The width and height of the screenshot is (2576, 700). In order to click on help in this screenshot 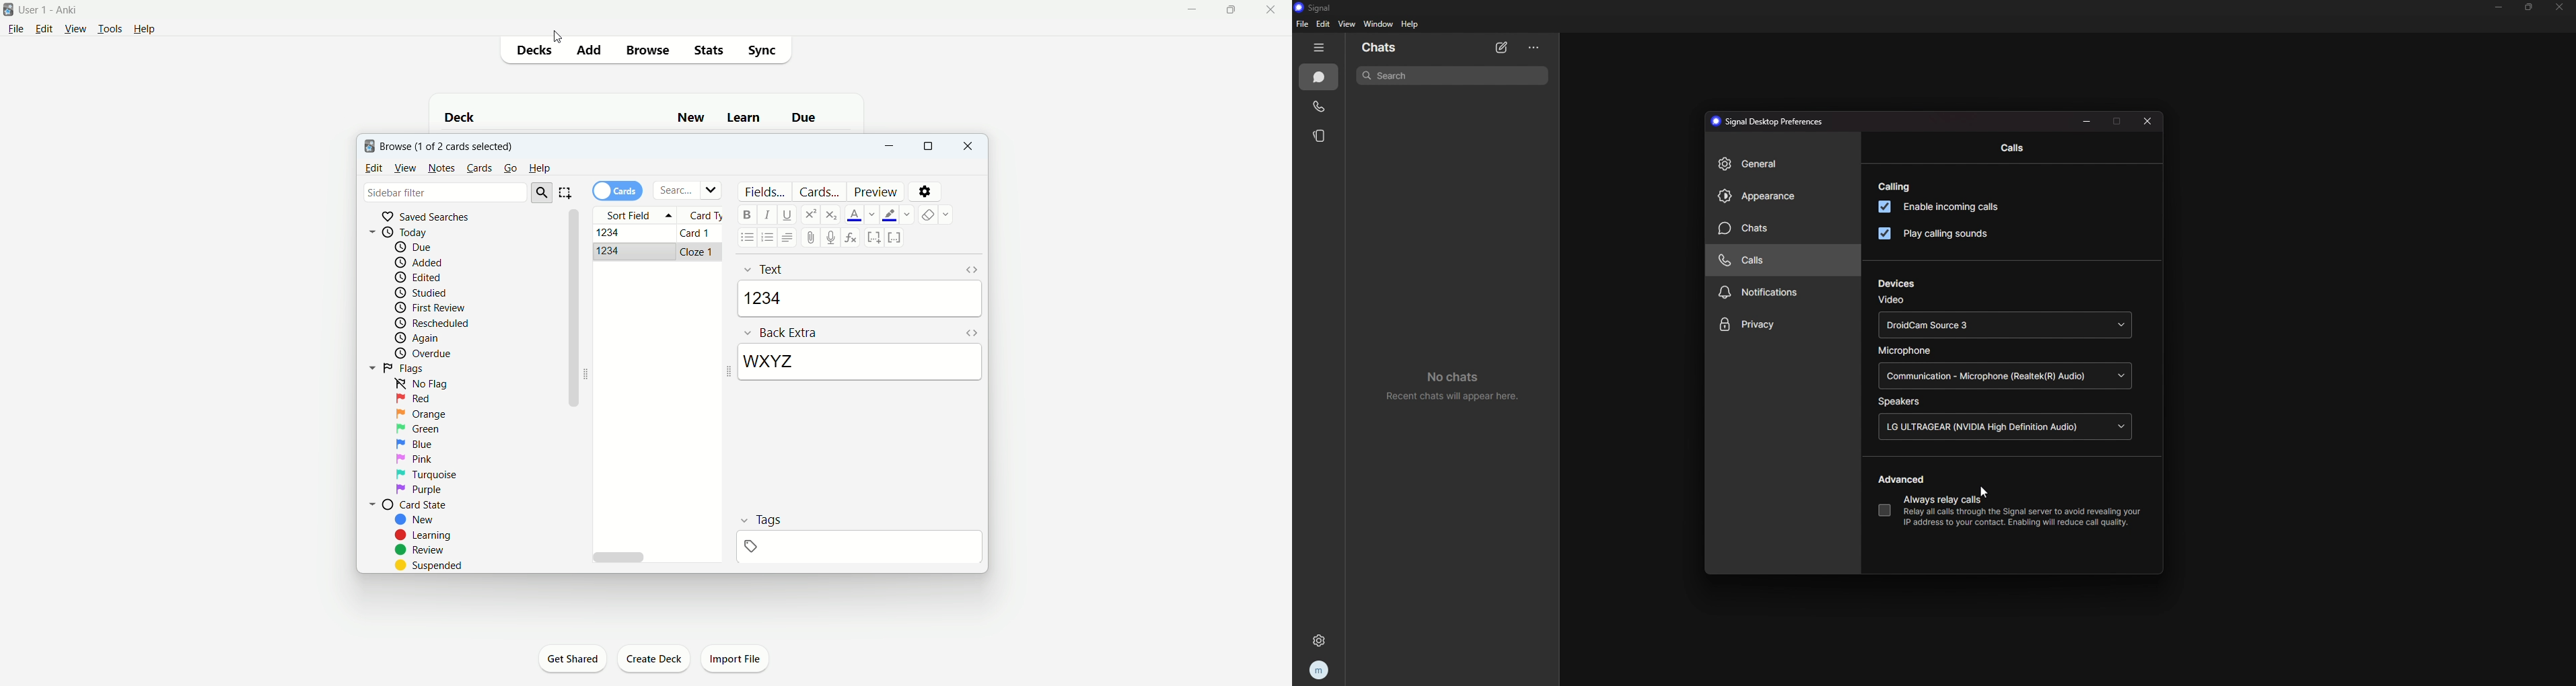, I will do `click(540, 169)`.